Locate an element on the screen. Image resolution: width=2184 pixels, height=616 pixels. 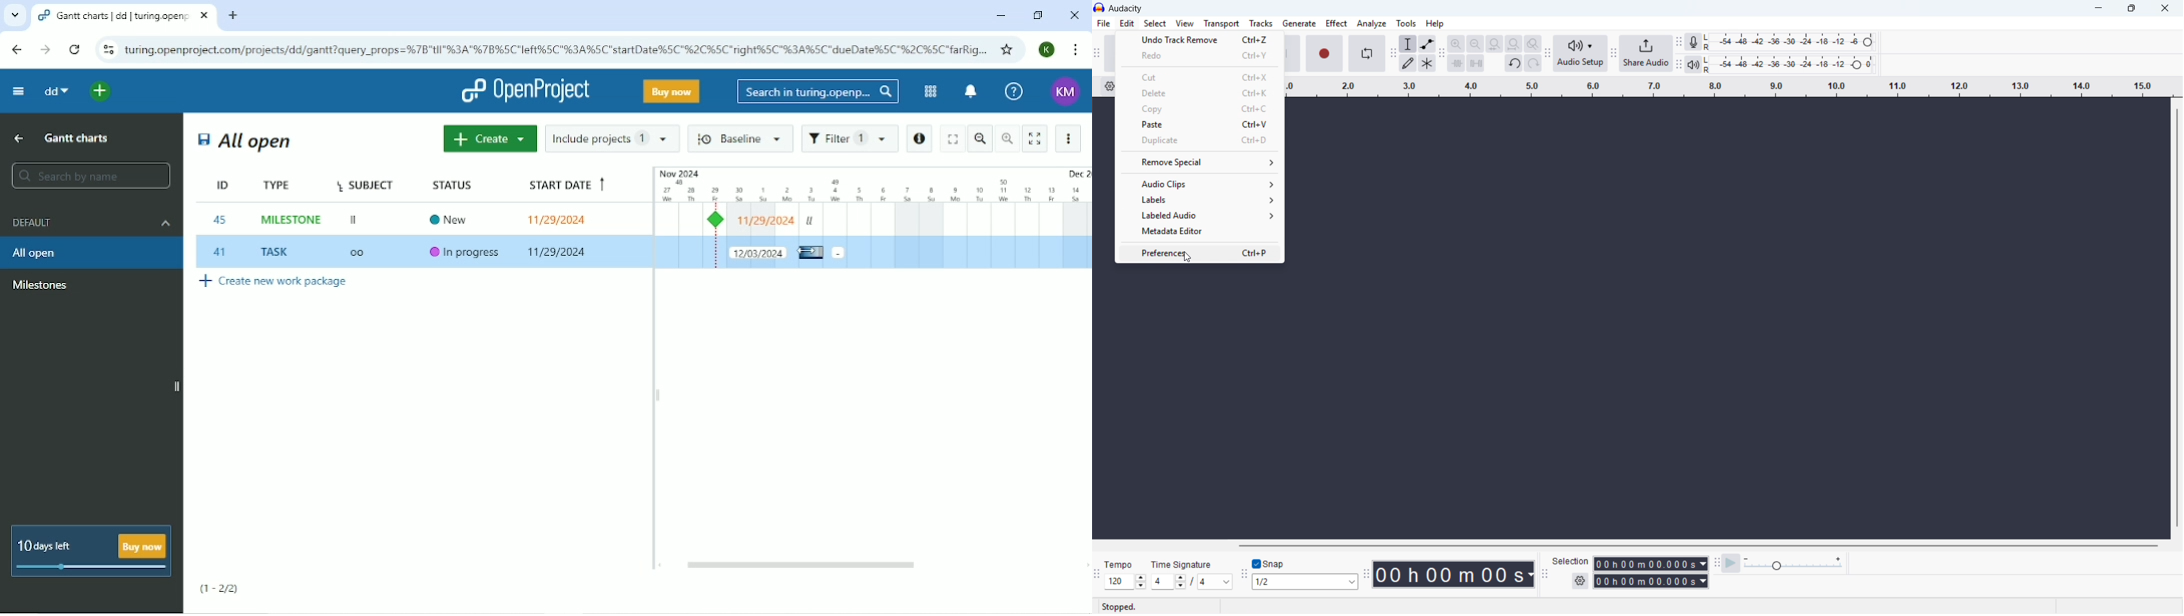
New is located at coordinates (454, 218).